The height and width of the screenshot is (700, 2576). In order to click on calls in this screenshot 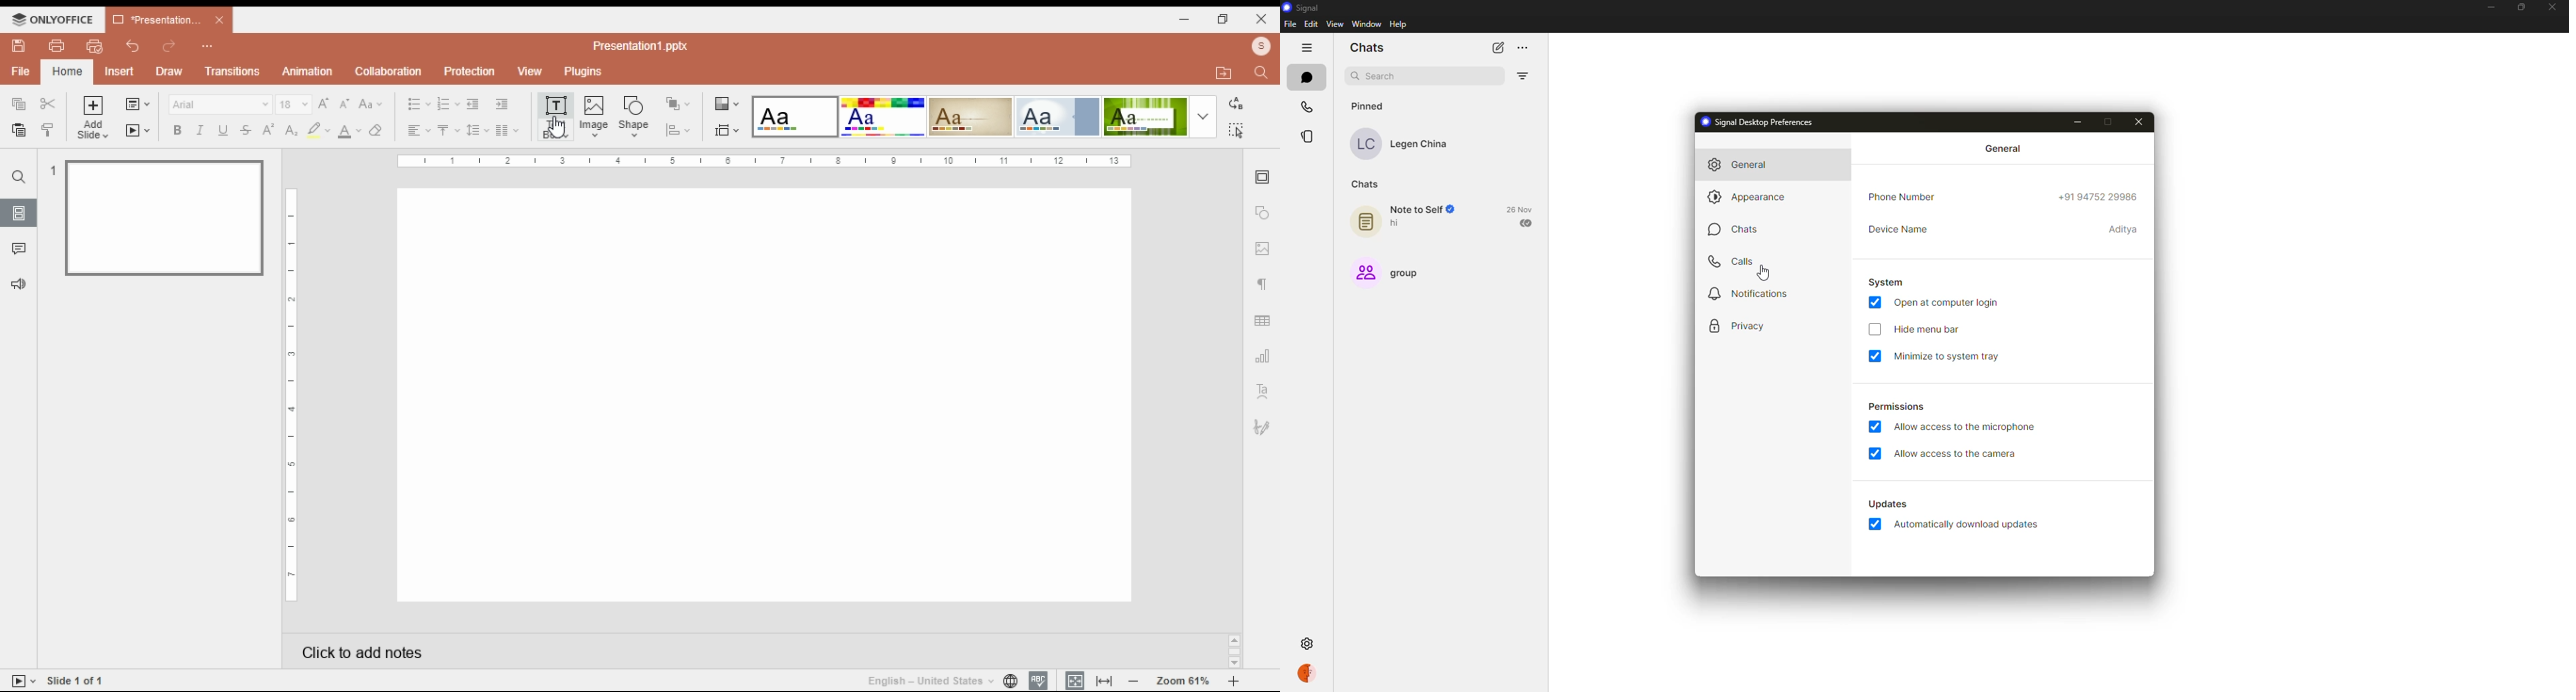, I will do `click(1306, 103)`.